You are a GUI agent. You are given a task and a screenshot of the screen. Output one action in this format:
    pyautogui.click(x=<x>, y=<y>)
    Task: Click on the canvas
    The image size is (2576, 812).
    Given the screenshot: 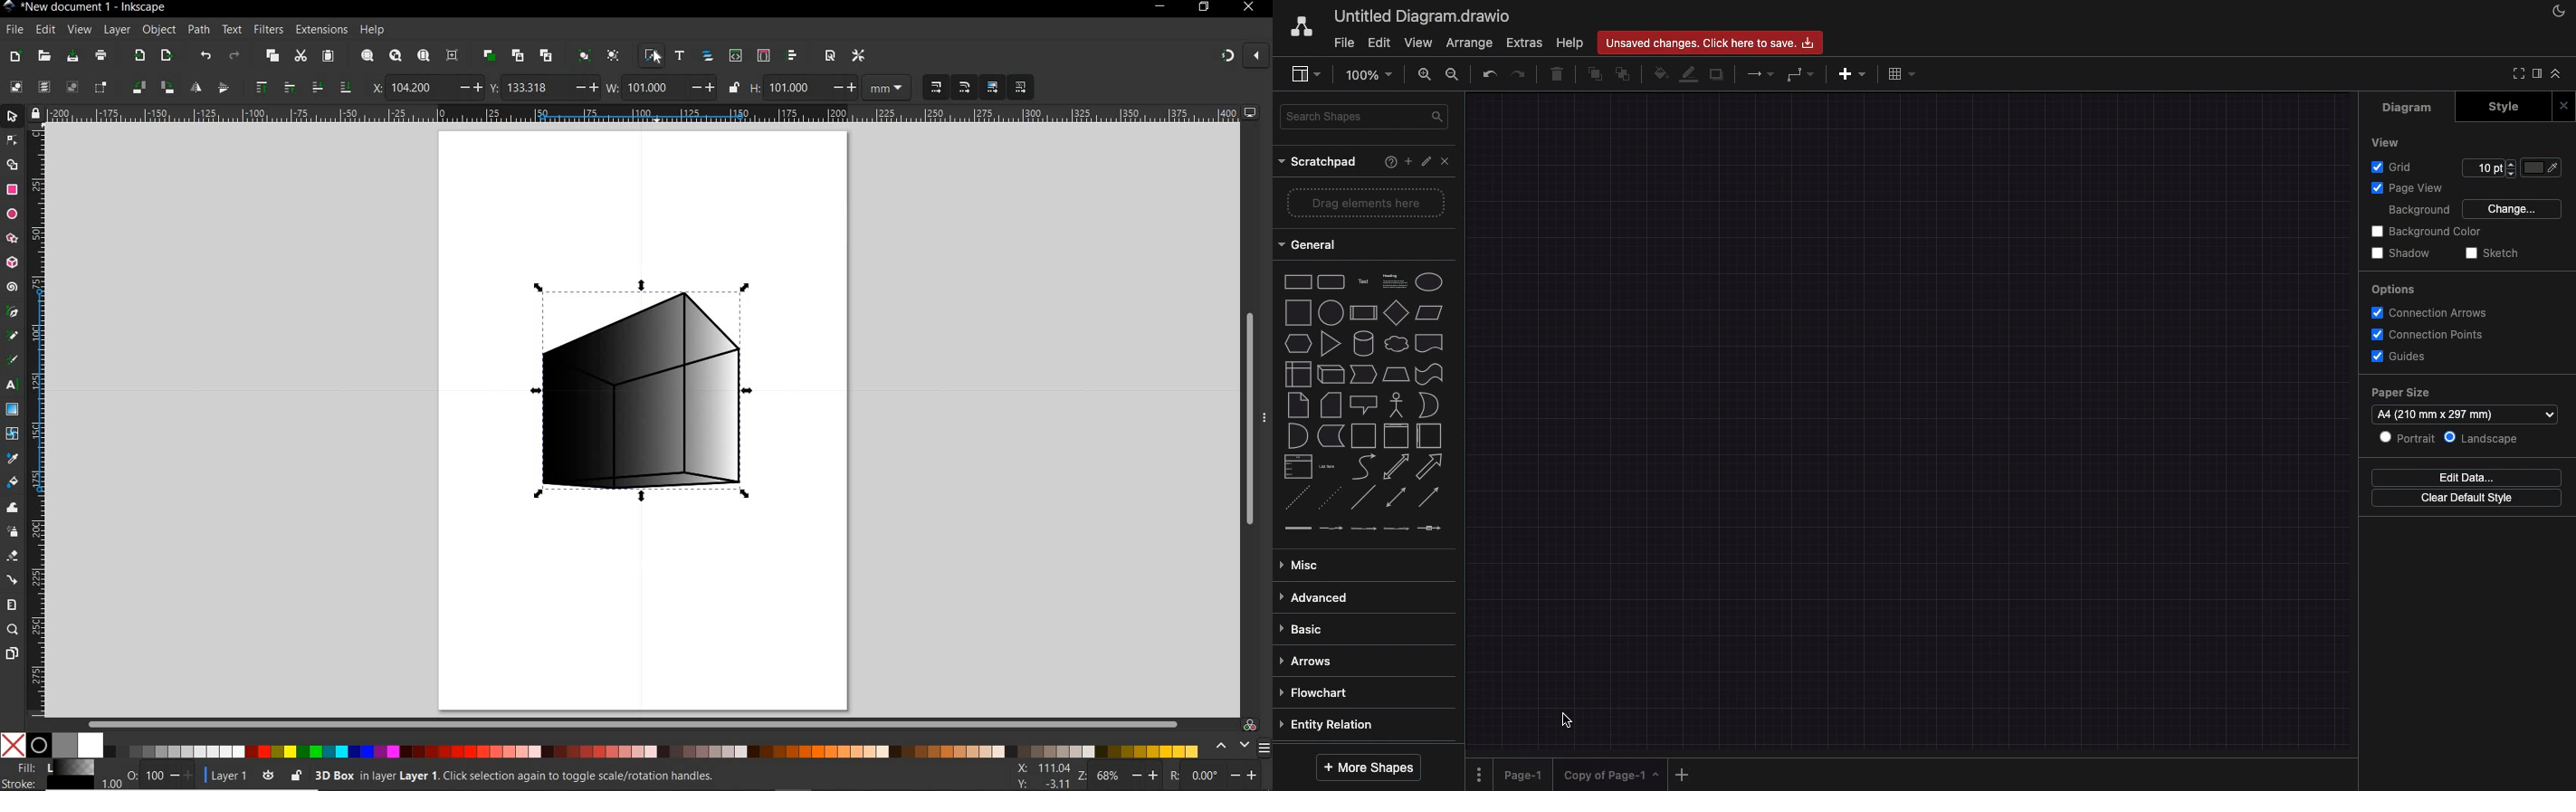 What is the action you would take?
    pyautogui.click(x=1912, y=422)
    